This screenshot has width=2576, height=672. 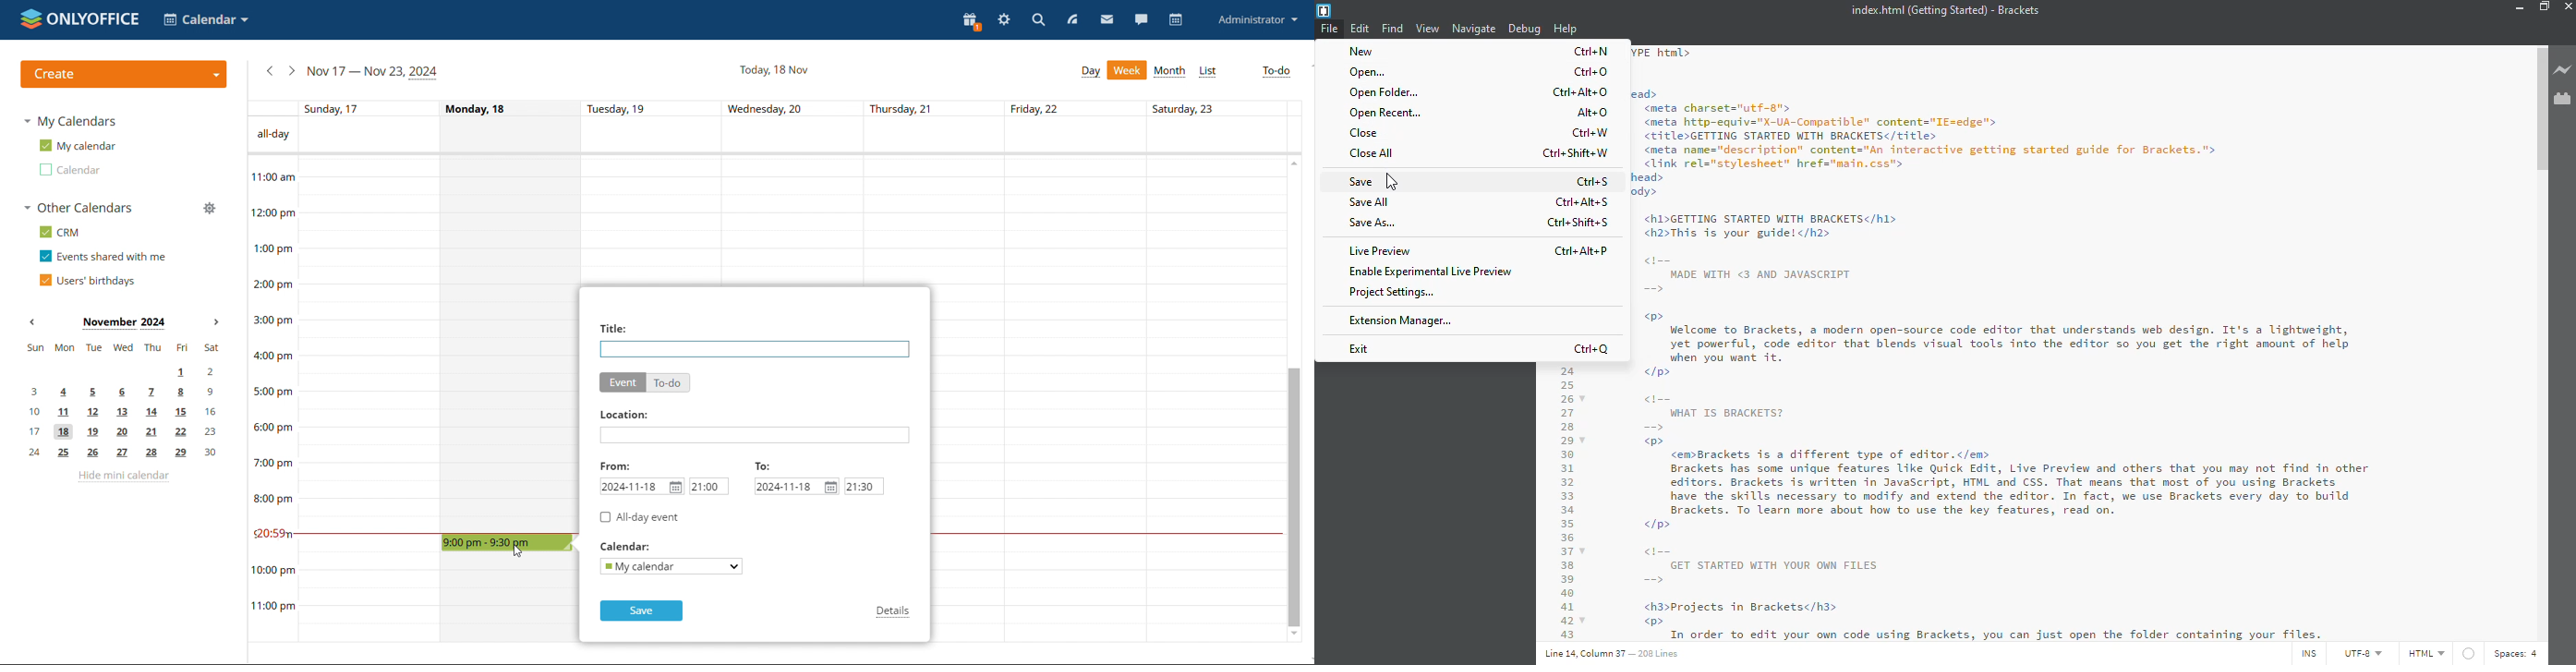 I want to click on extension manager, so click(x=2562, y=99).